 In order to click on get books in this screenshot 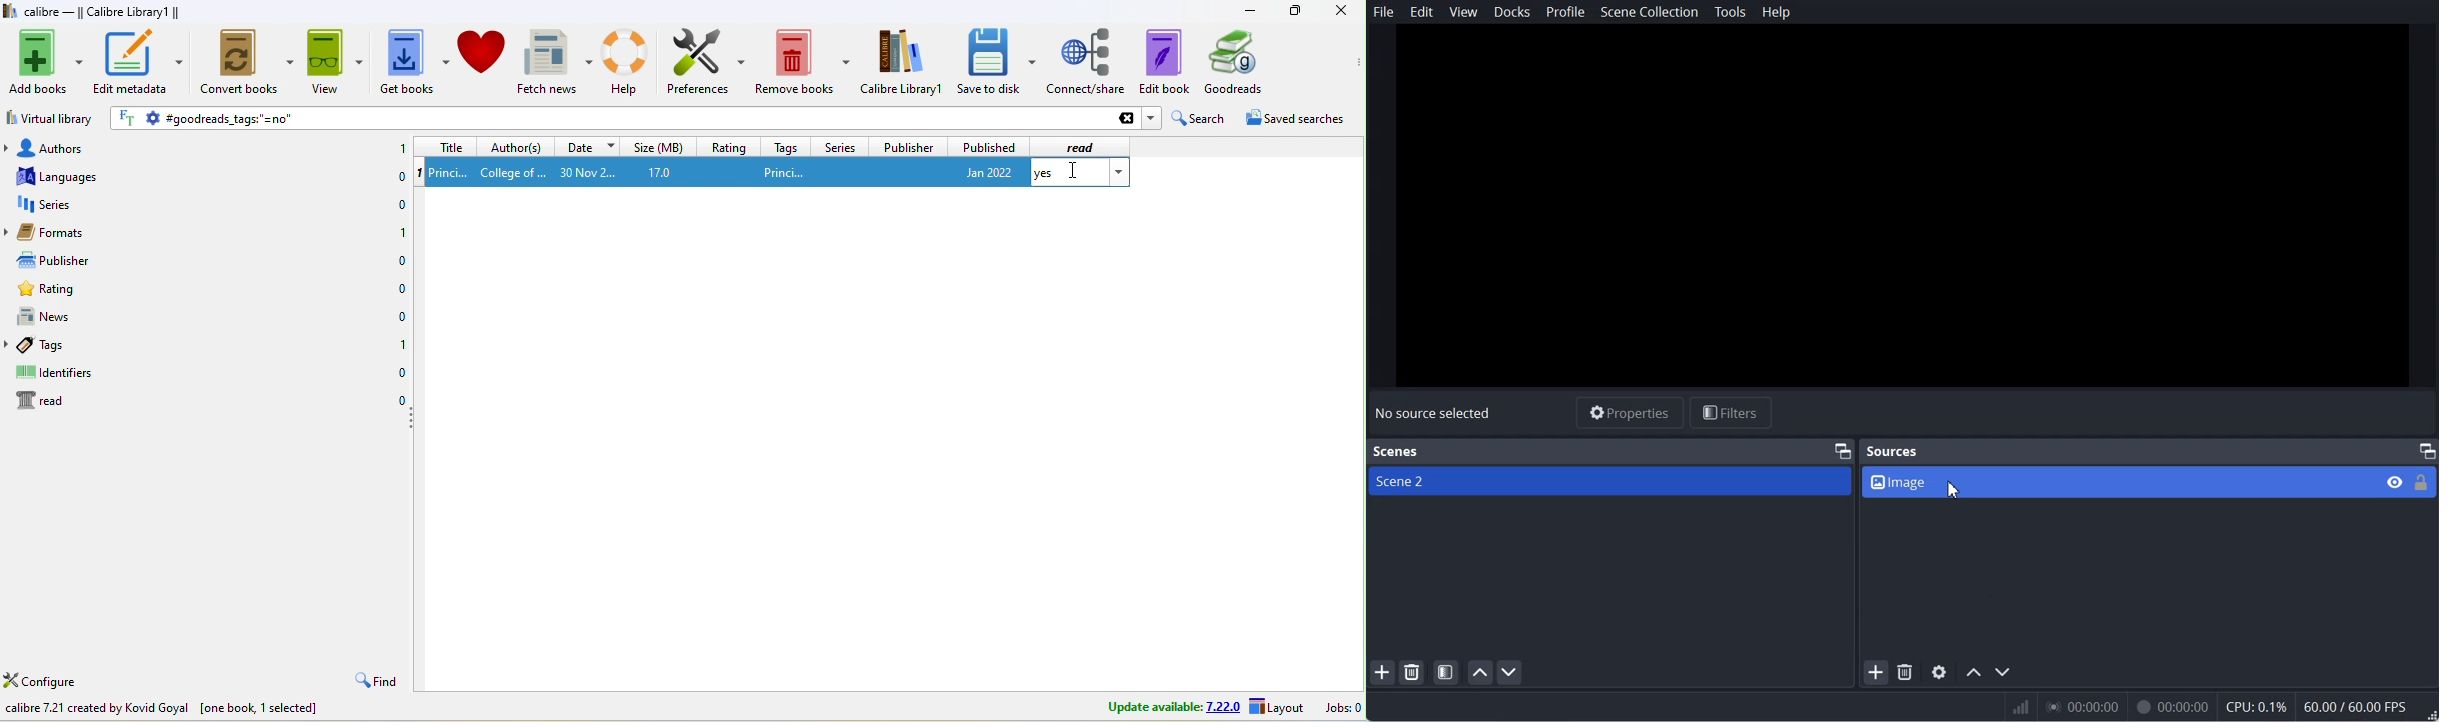, I will do `click(414, 61)`.